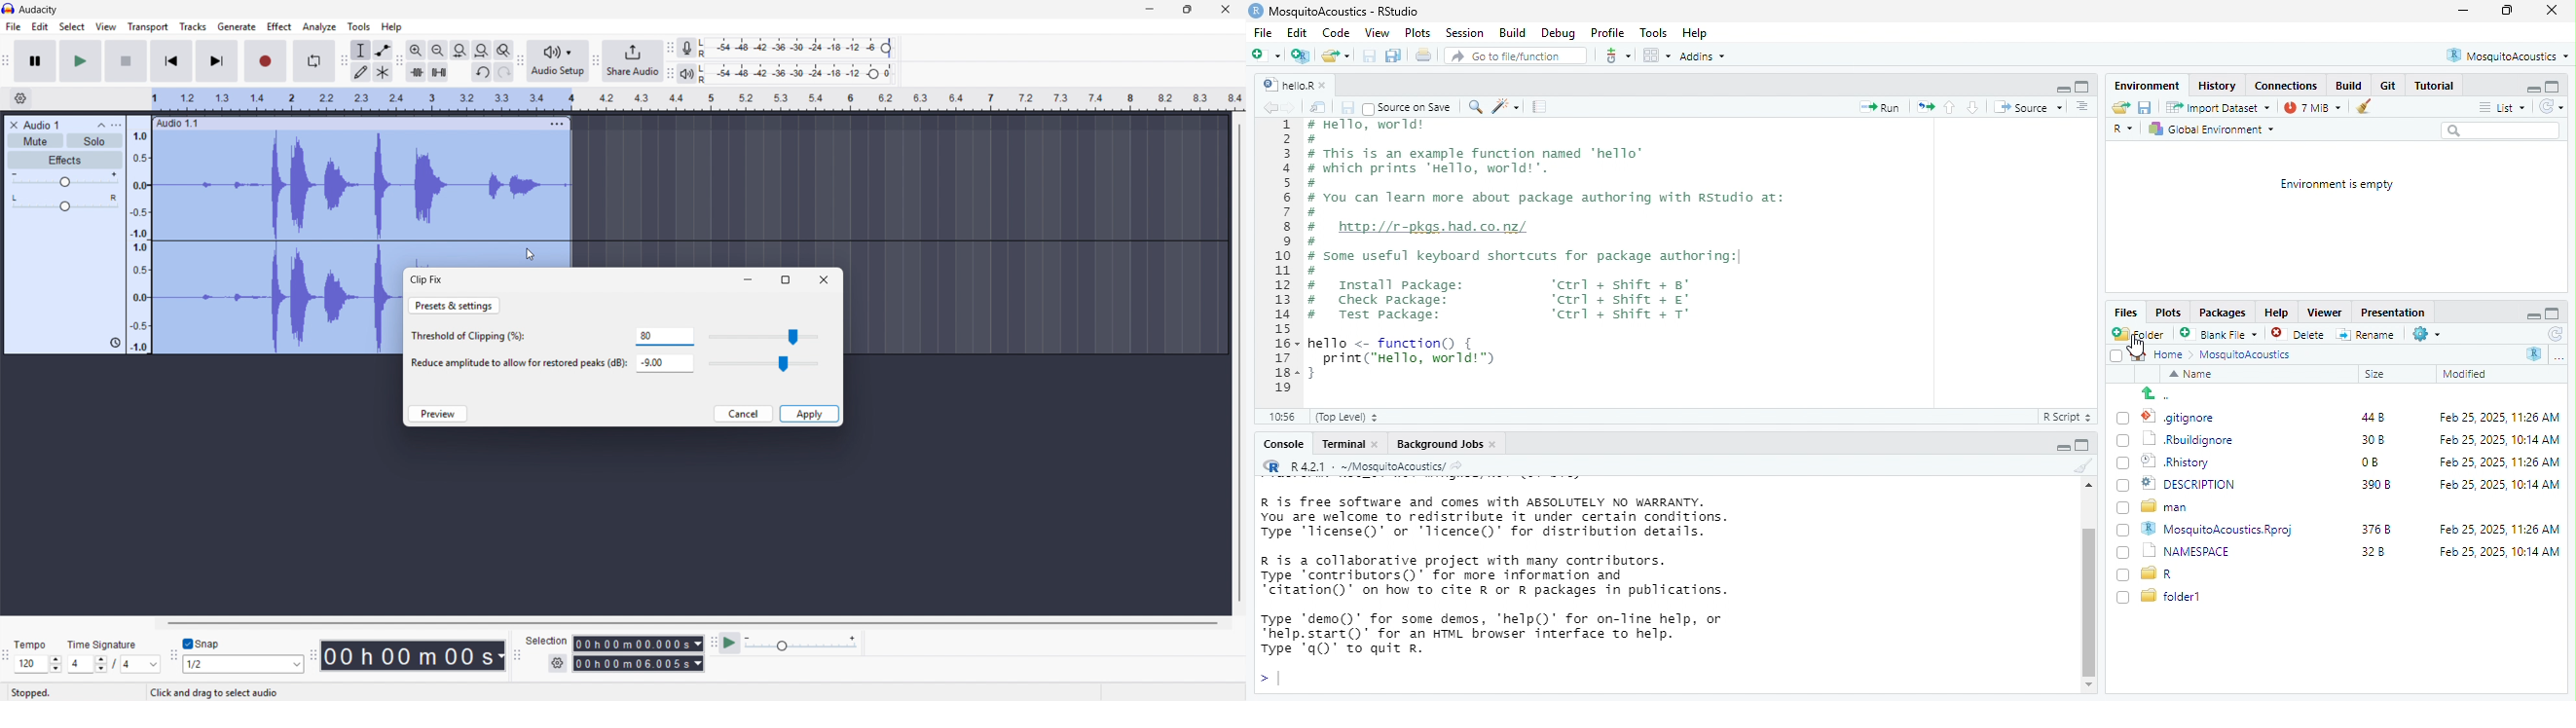  I want to click on Slider for reducing amplitude, so click(765, 363).